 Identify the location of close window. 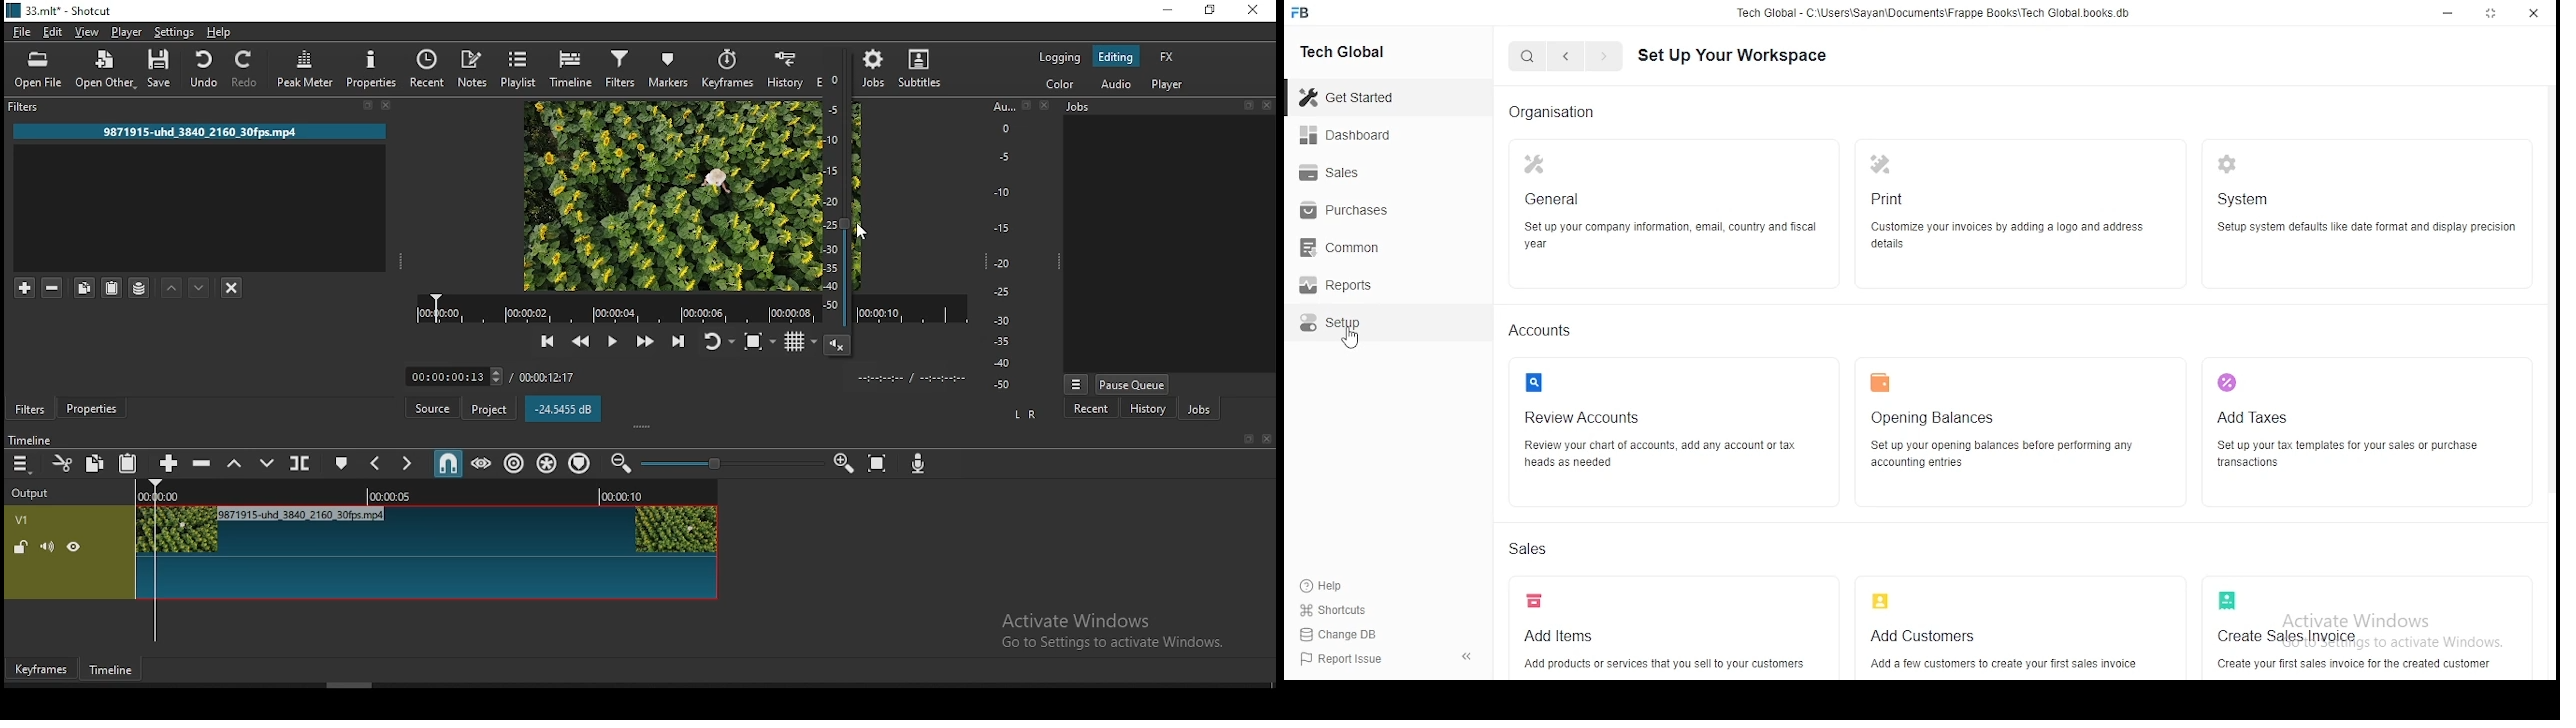
(1255, 11).